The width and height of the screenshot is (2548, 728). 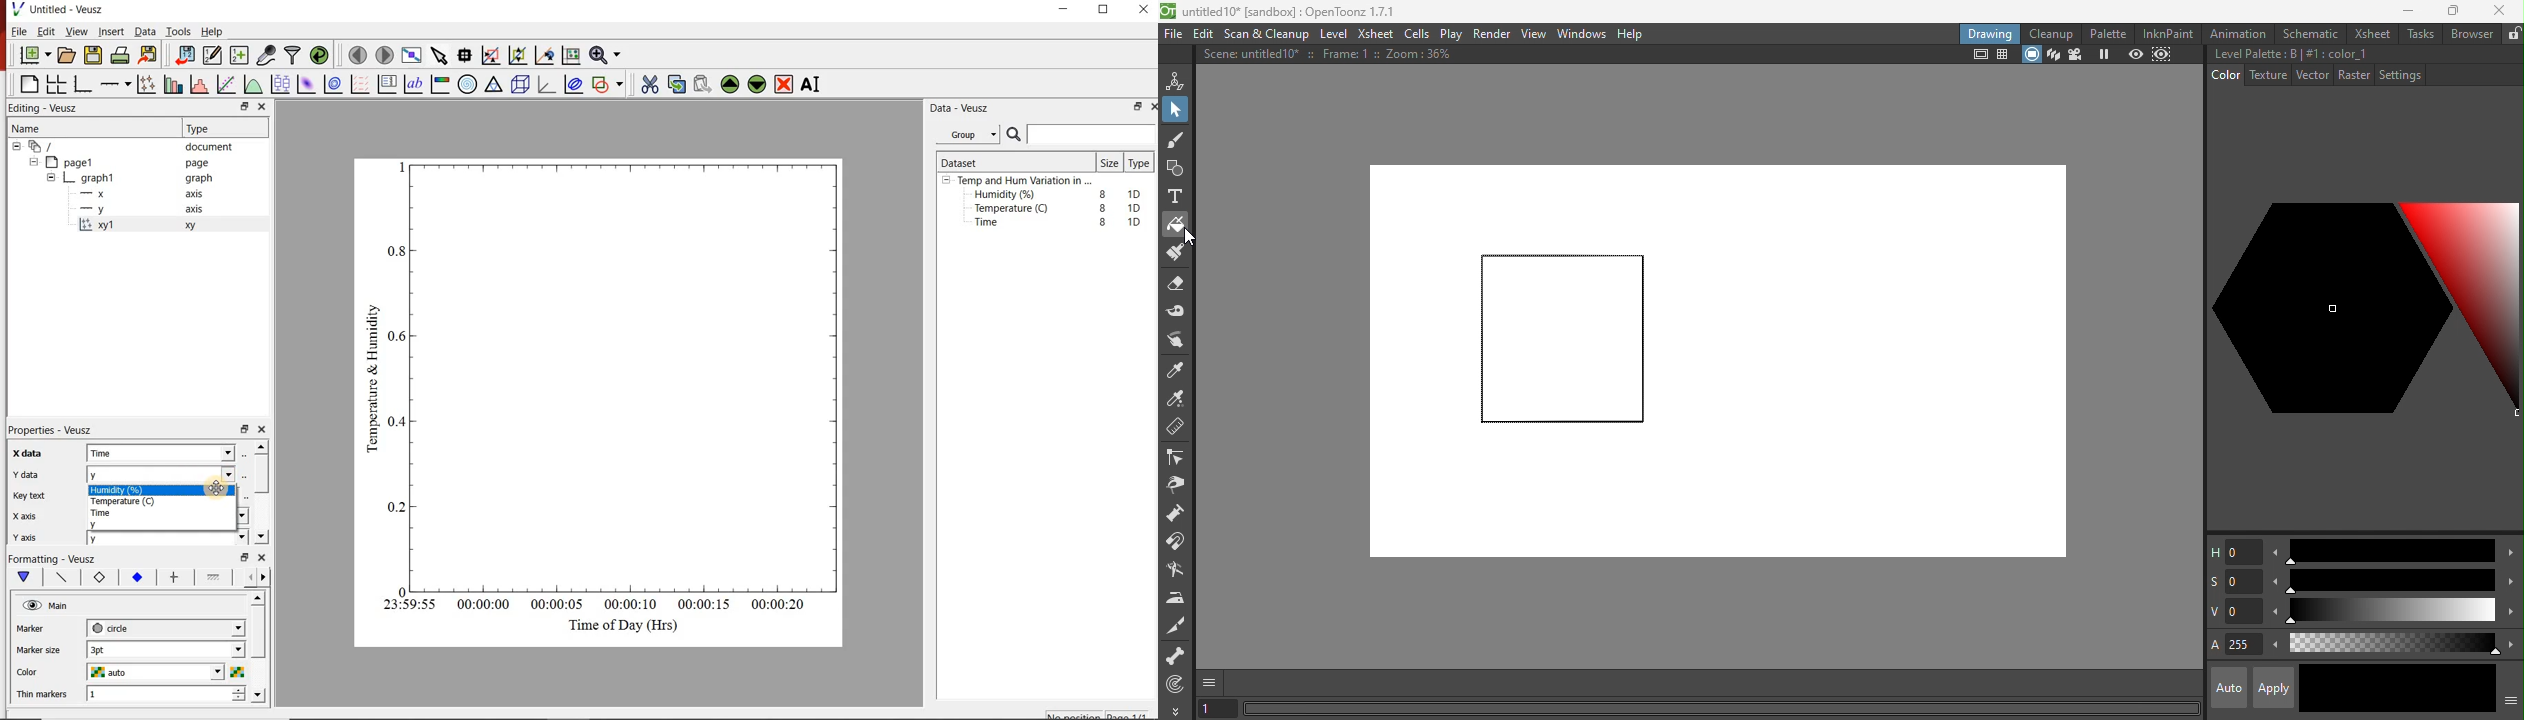 What do you see at coordinates (2450, 12) in the screenshot?
I see `Maximize` at bounding box center [2450, 12].